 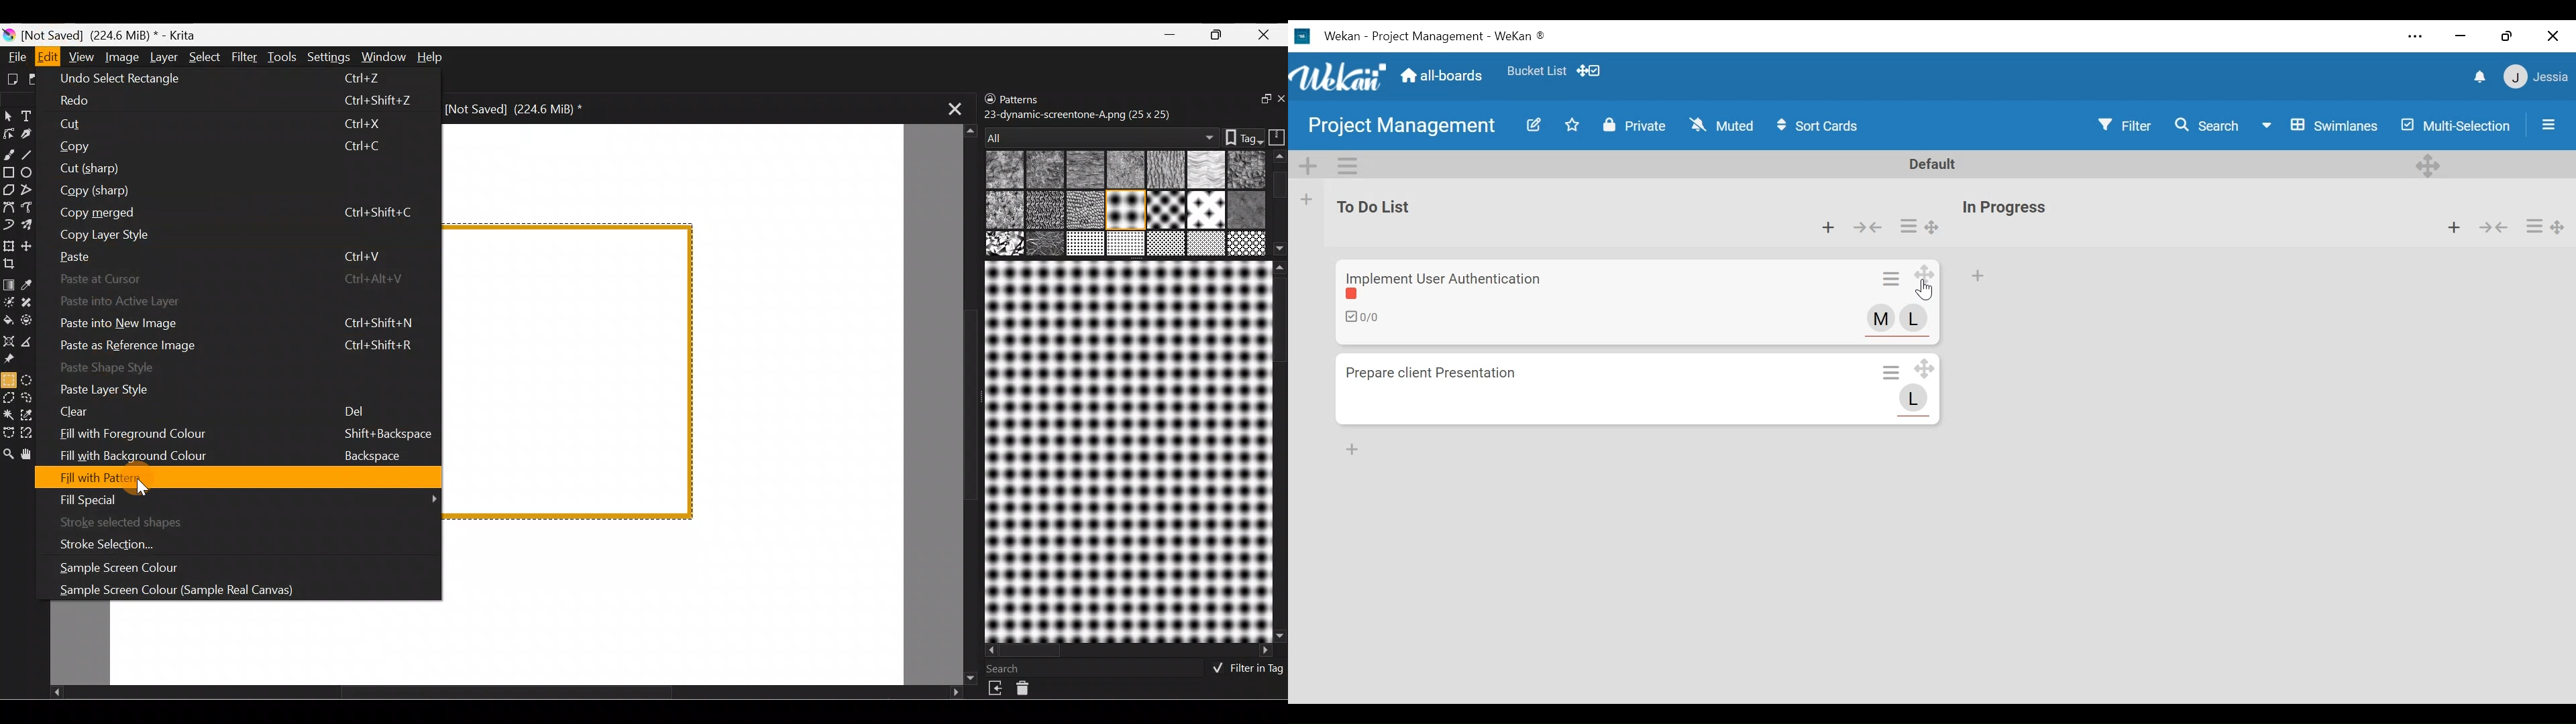 What do you see at coordinates (11, 282) in the screenshot?
I see `Draw a gradient` at bounding box center [11, 282].